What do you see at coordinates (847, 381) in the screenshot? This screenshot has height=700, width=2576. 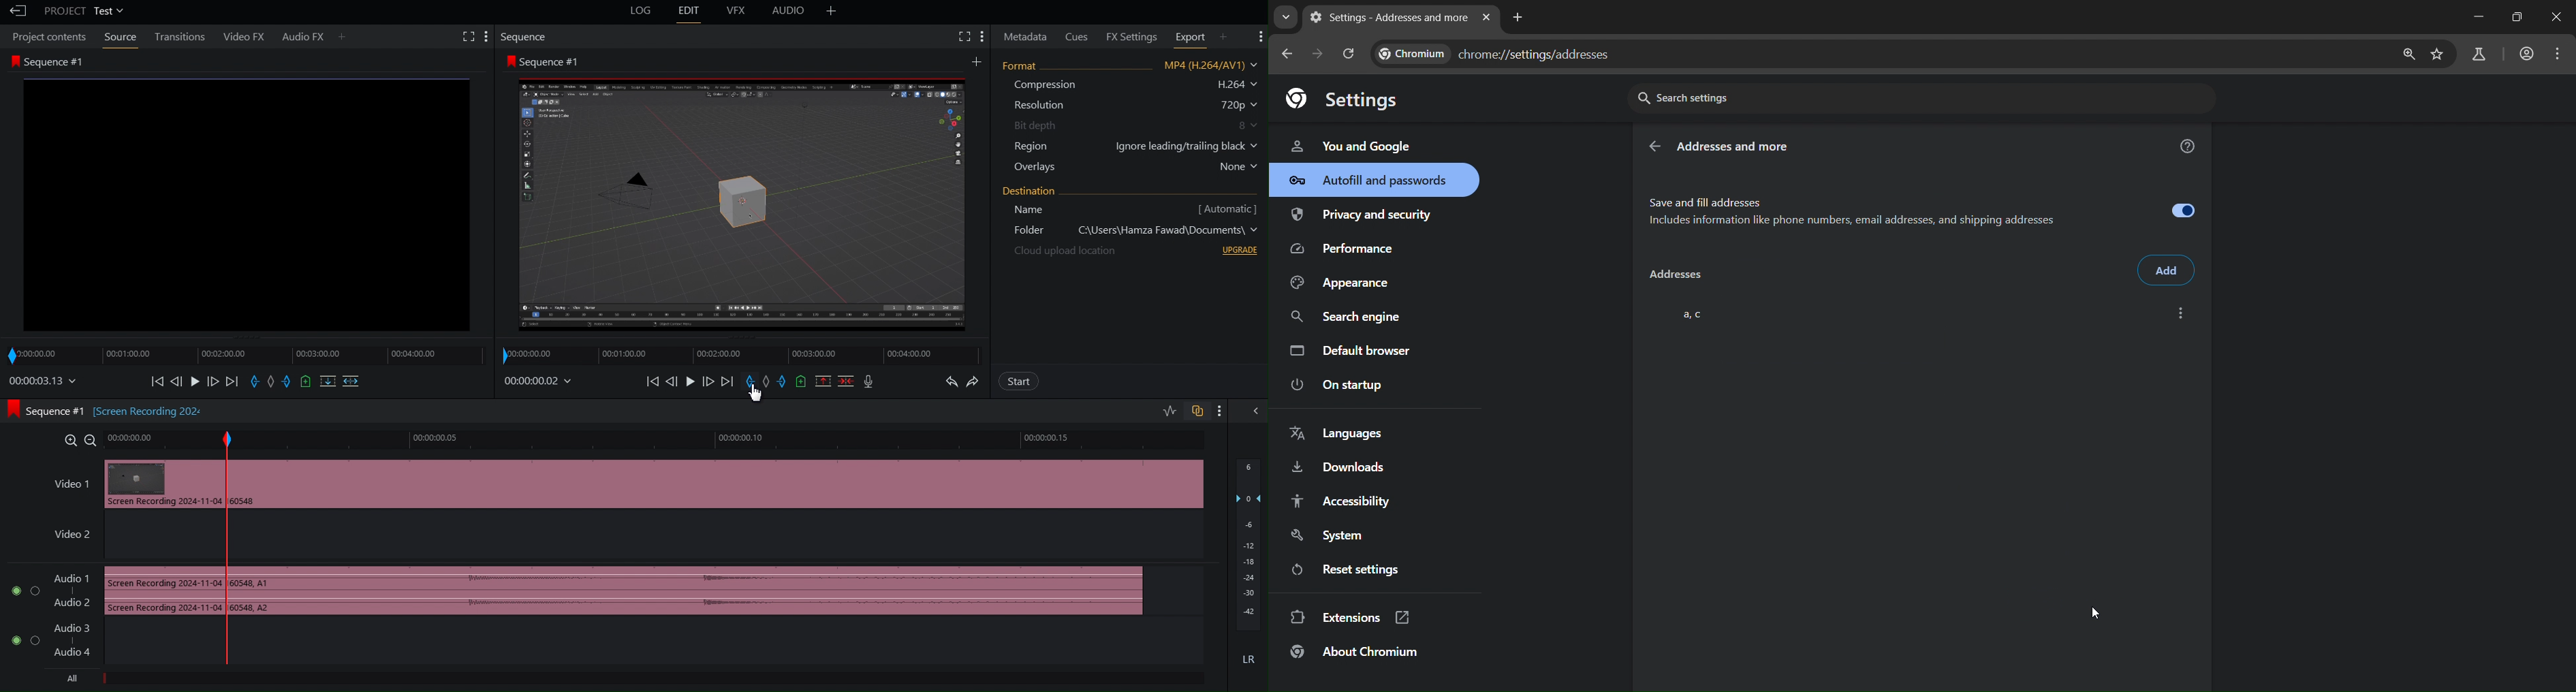 I see `Cut/Delete` at bounding box center [847, 381].